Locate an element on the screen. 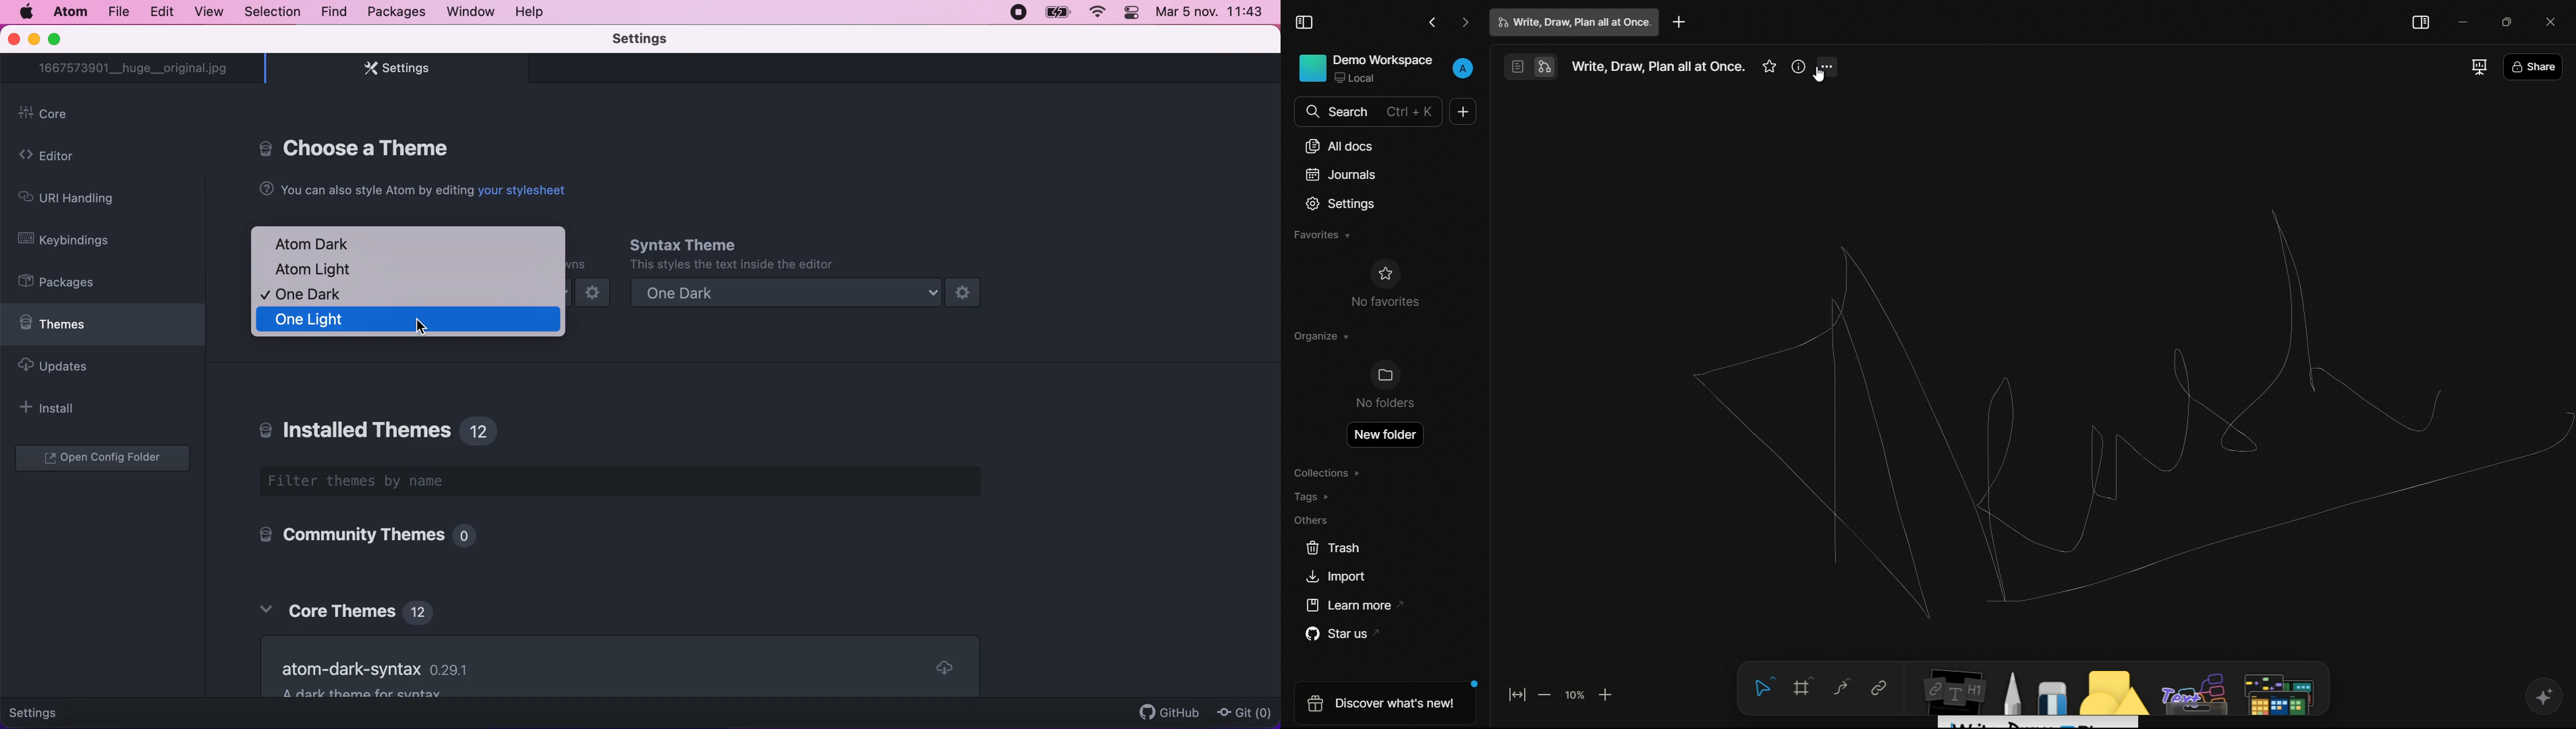 Image resolution: width=2576 pixels, height=756 pixels. You can also style Atom by editing your stylesheet is located at coordinates (413, 190).